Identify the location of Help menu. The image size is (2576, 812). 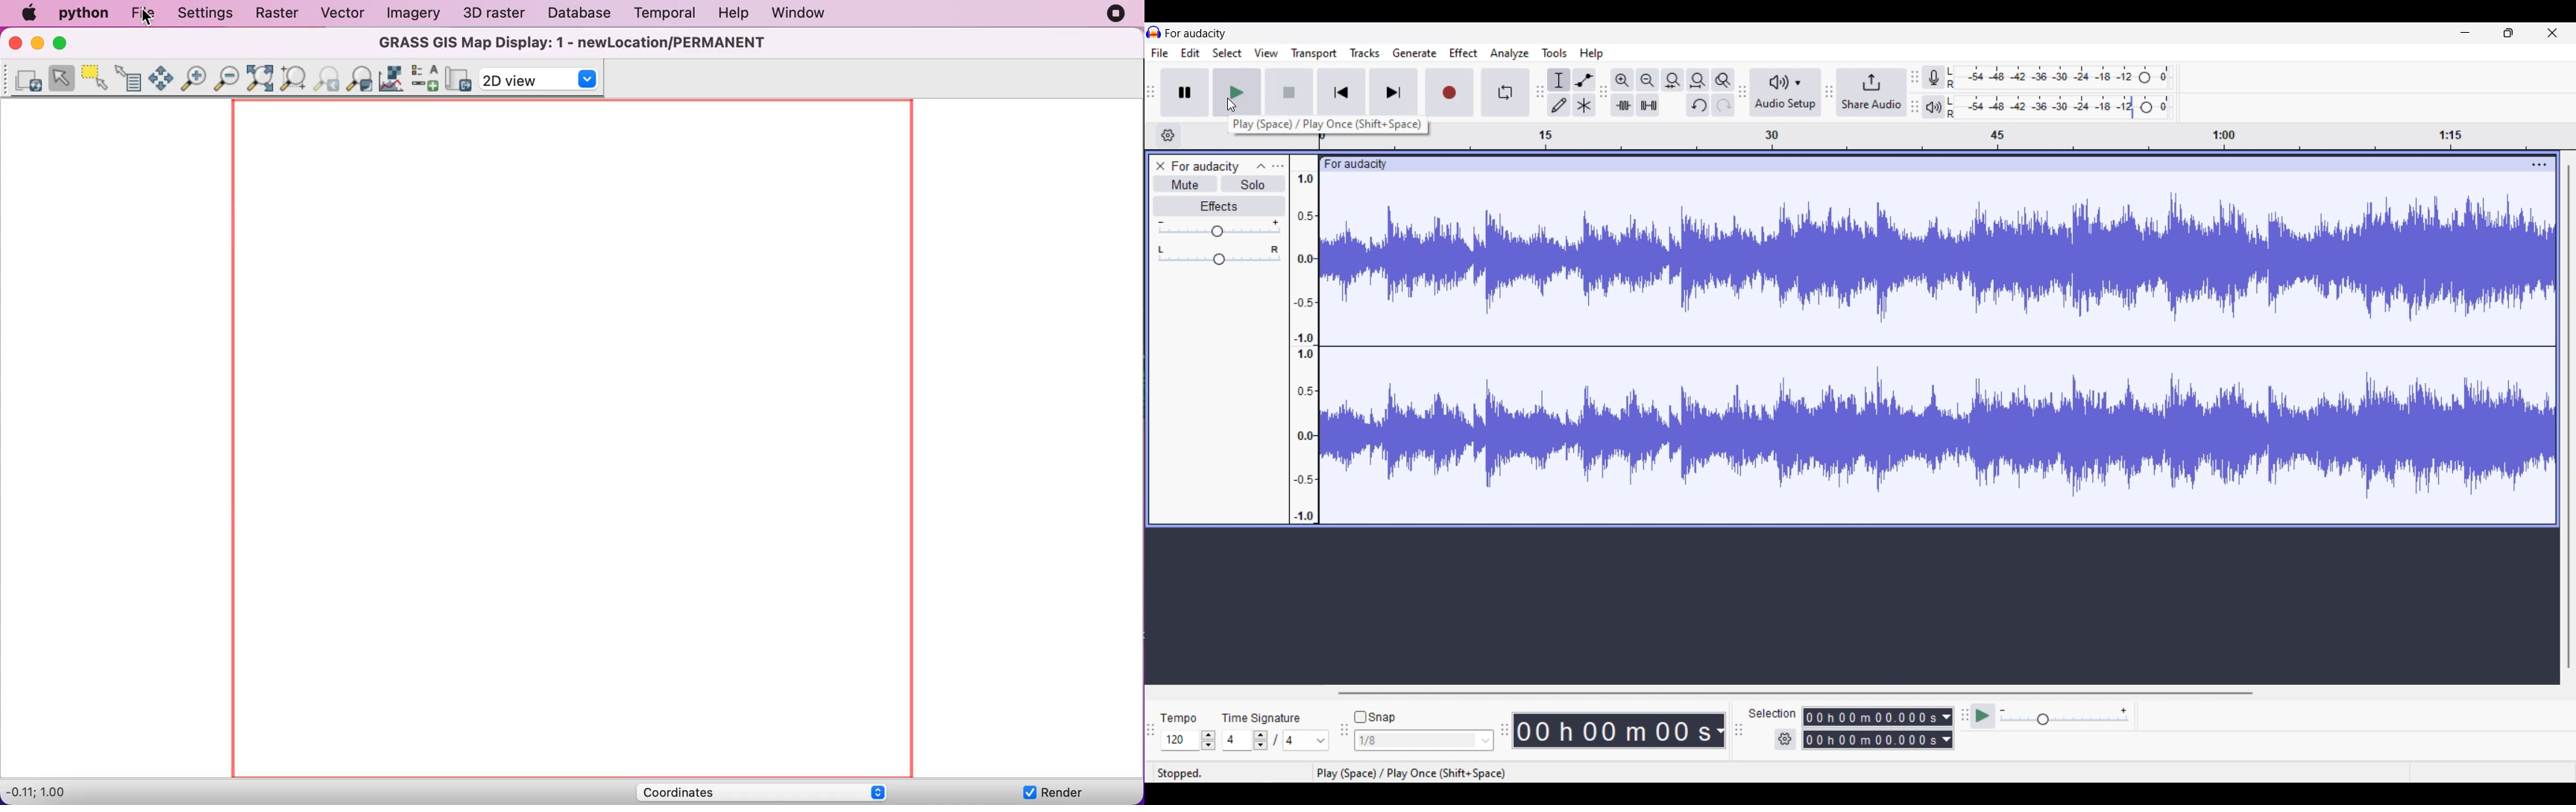
(1592, 54).